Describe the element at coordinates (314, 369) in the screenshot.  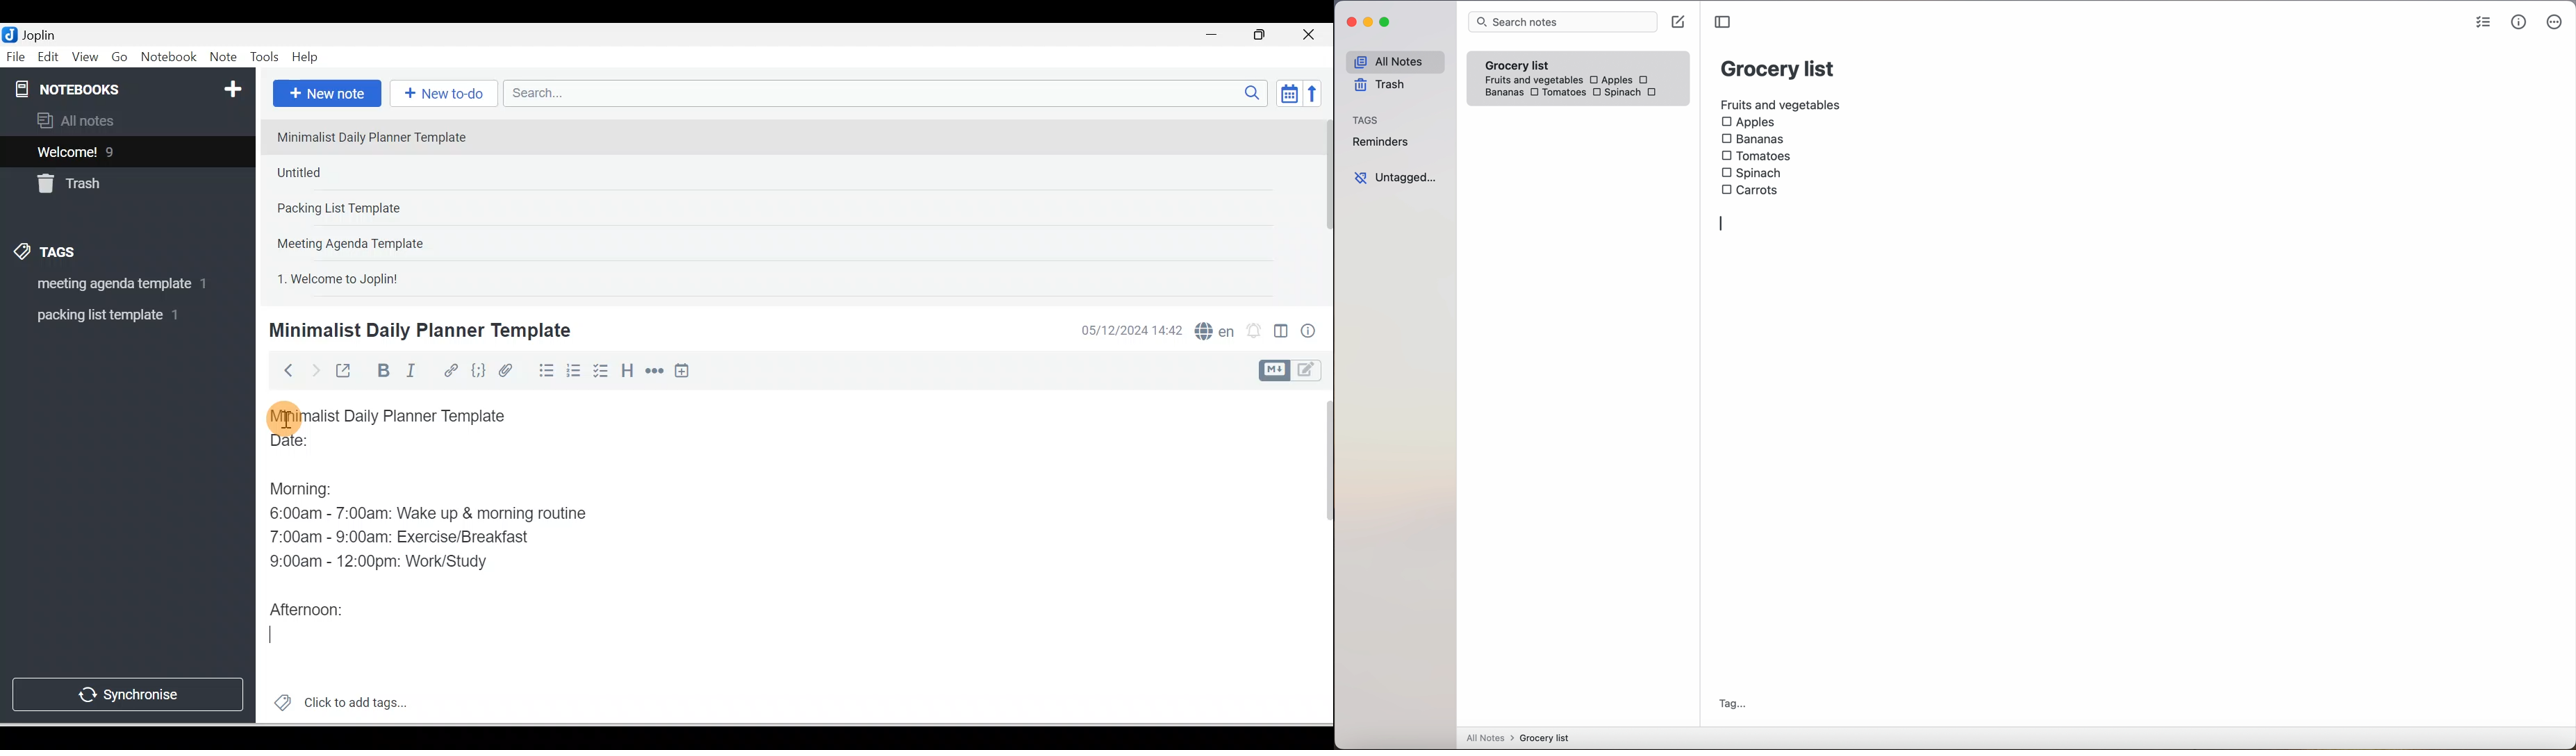
I see `Forward` at that location.